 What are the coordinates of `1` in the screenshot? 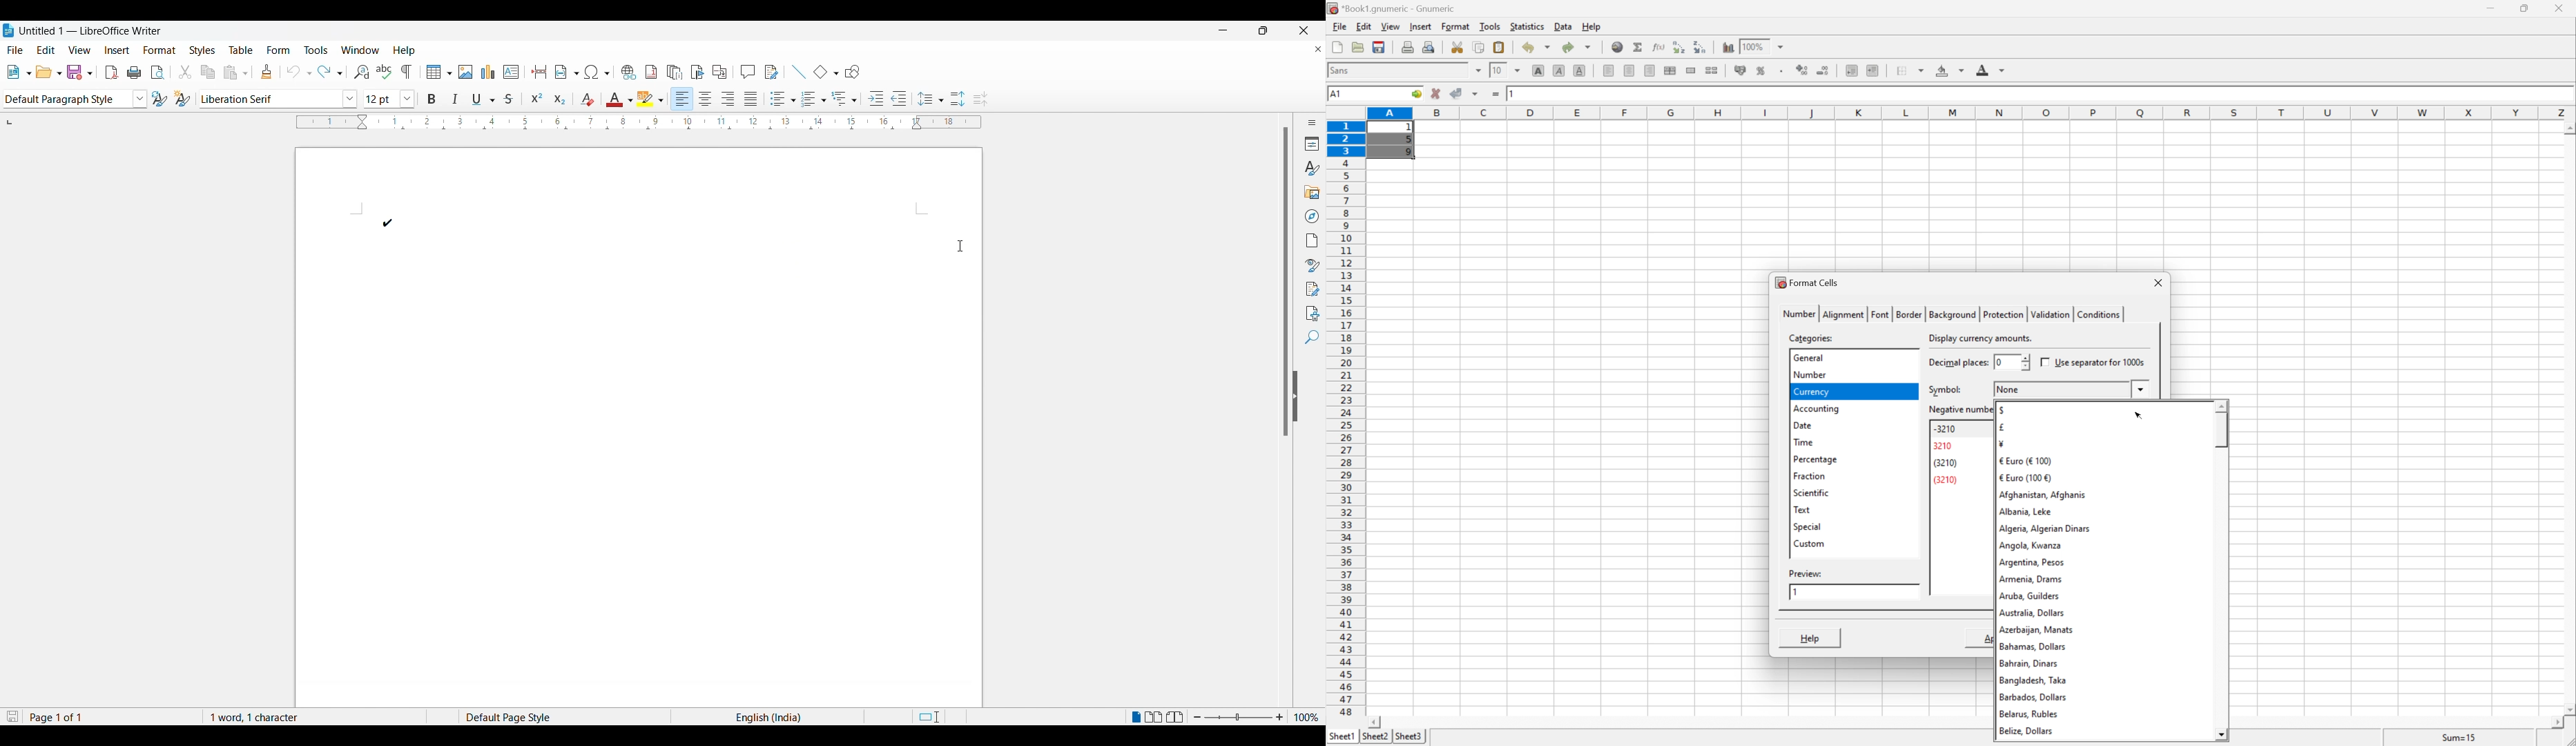 It's located at (1411, 128).